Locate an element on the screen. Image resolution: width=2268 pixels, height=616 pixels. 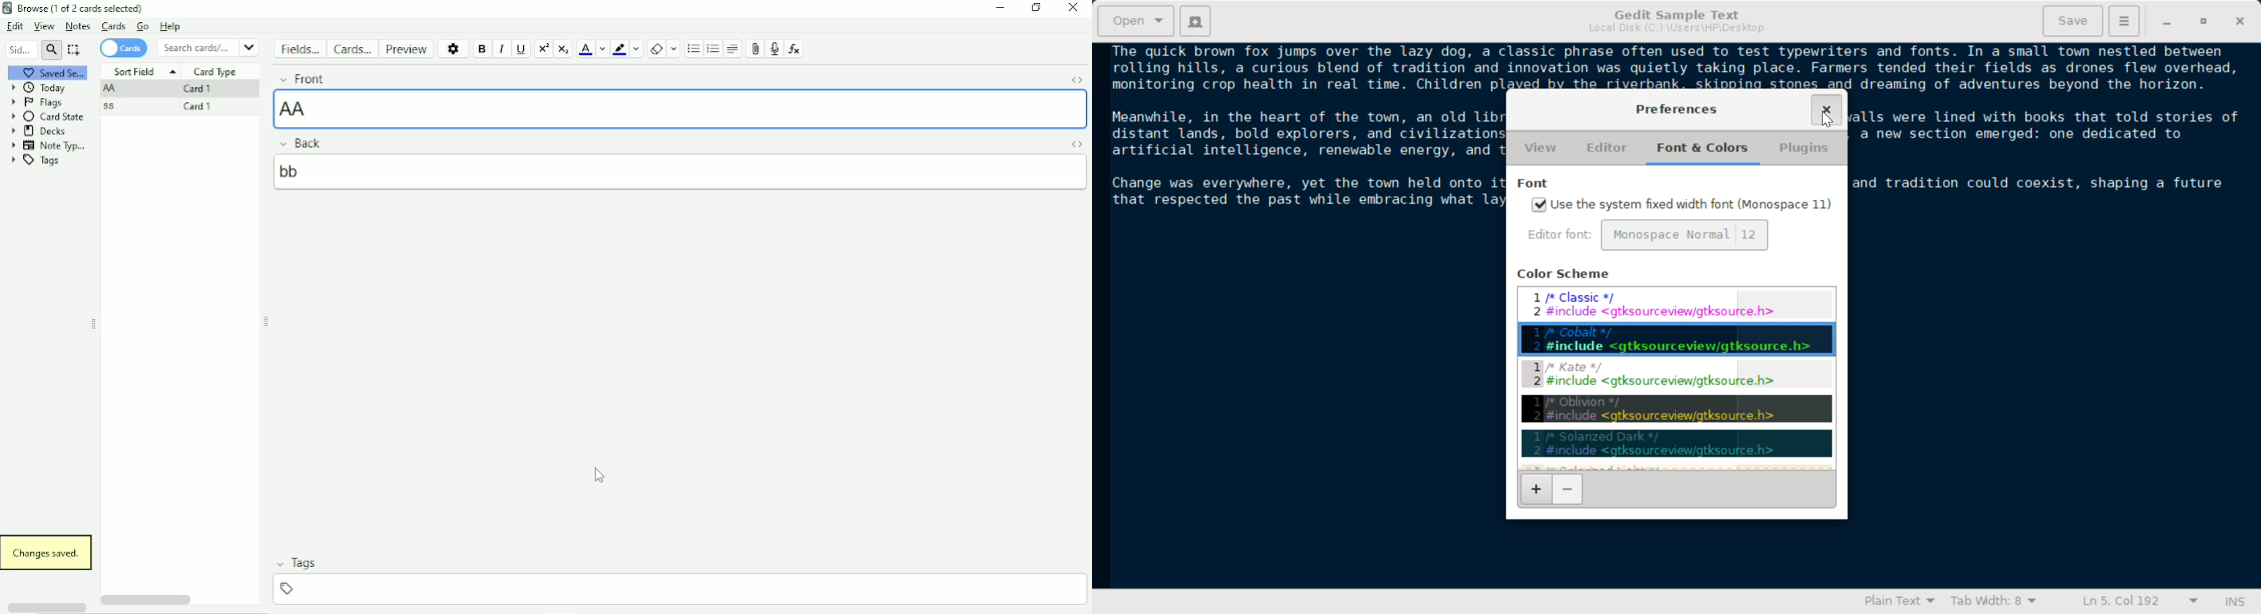
Today is located at coordinates (39, 88).